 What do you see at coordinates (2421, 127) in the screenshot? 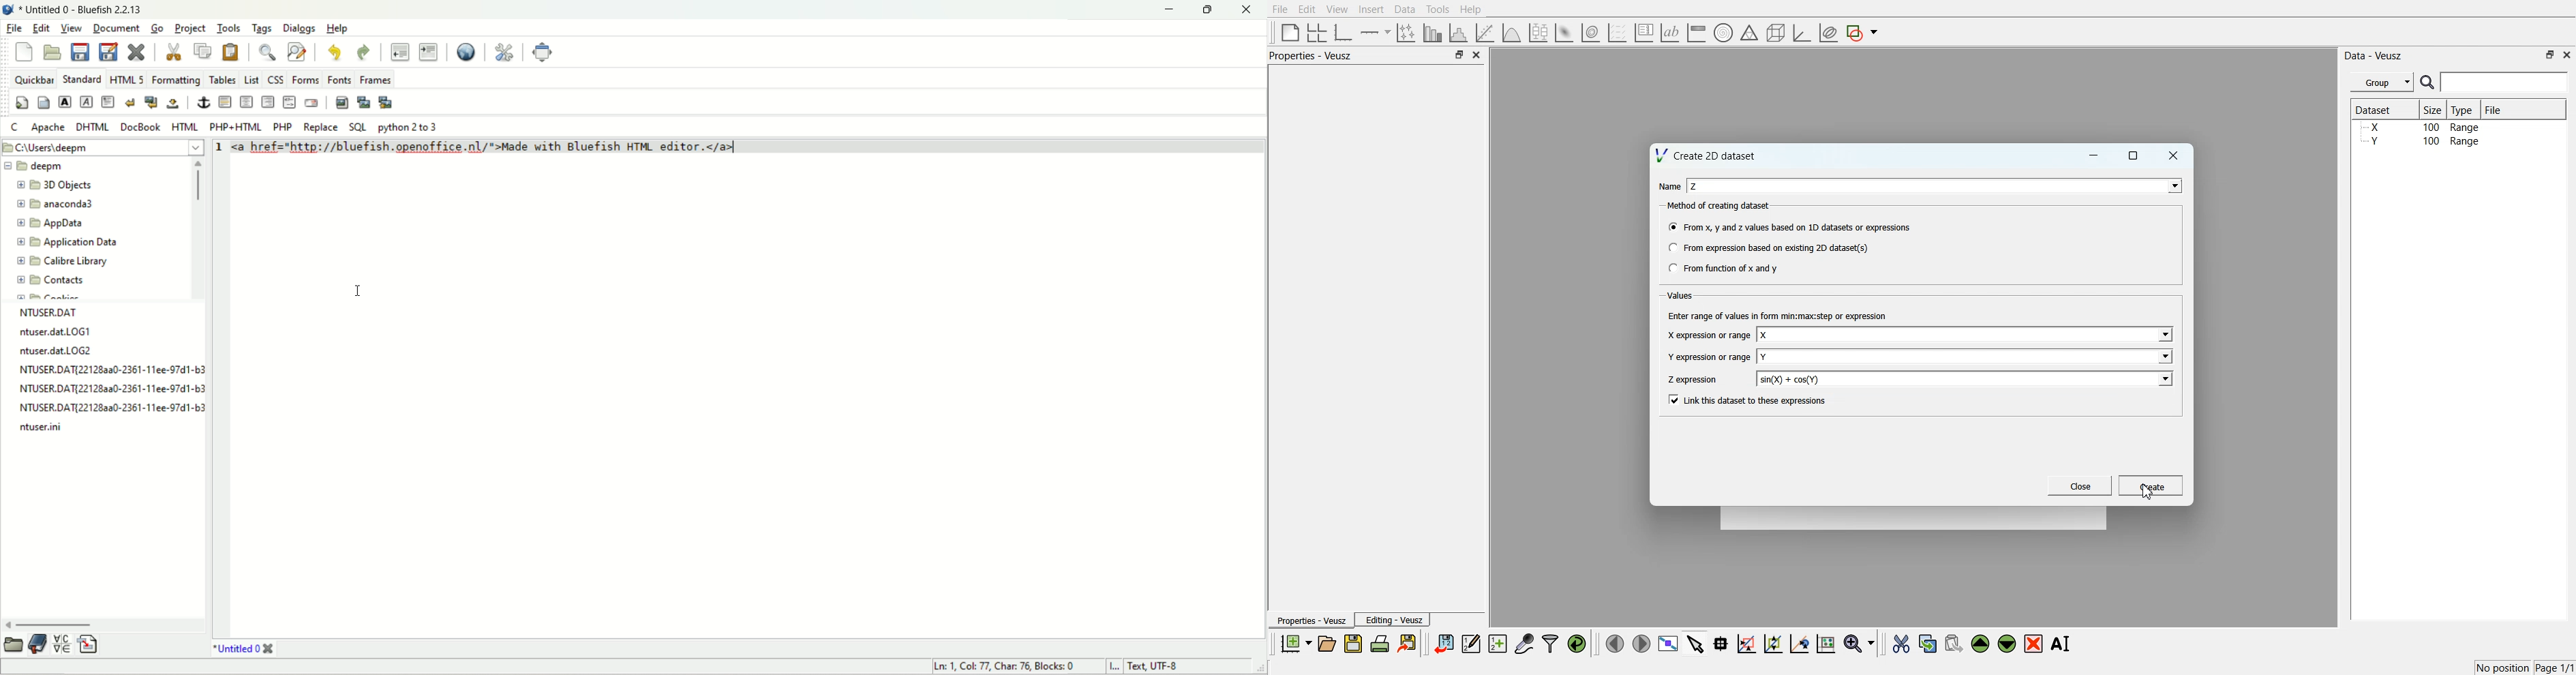
I see `X 100 Range` at bounding box center [2421, 127].